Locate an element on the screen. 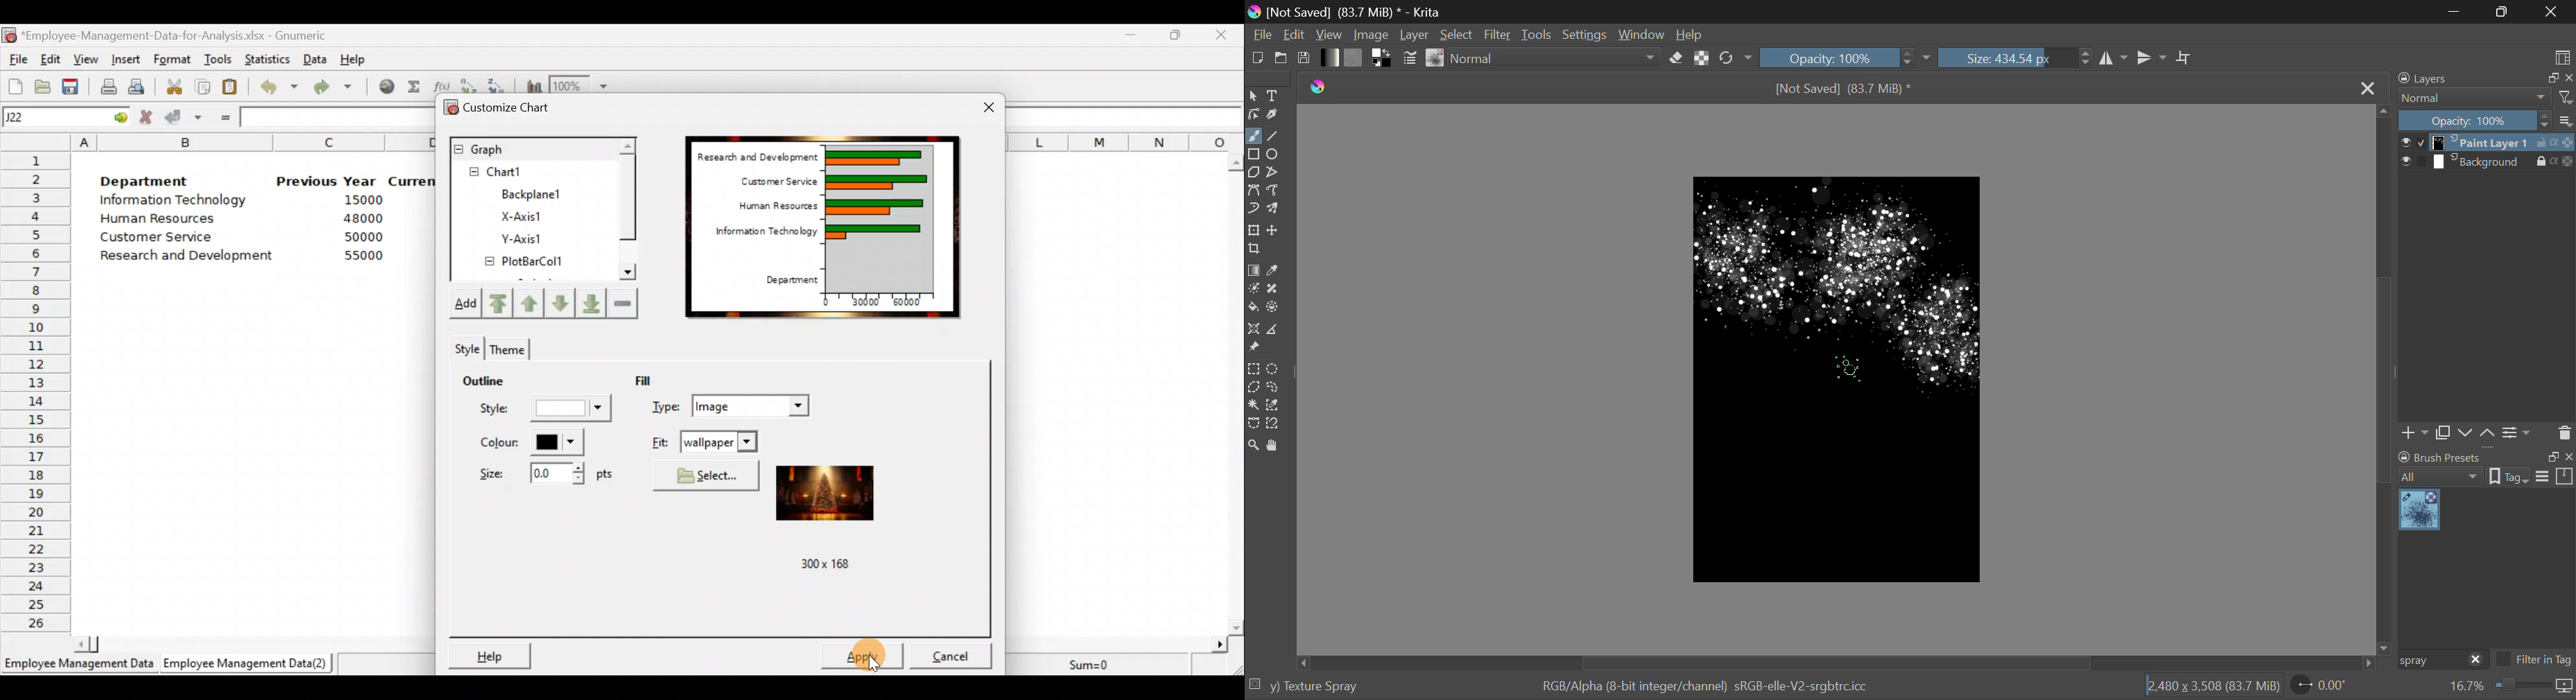 This screenshot has width=2576, height=700. Circular Selection is located at coordinates (1273, 369).